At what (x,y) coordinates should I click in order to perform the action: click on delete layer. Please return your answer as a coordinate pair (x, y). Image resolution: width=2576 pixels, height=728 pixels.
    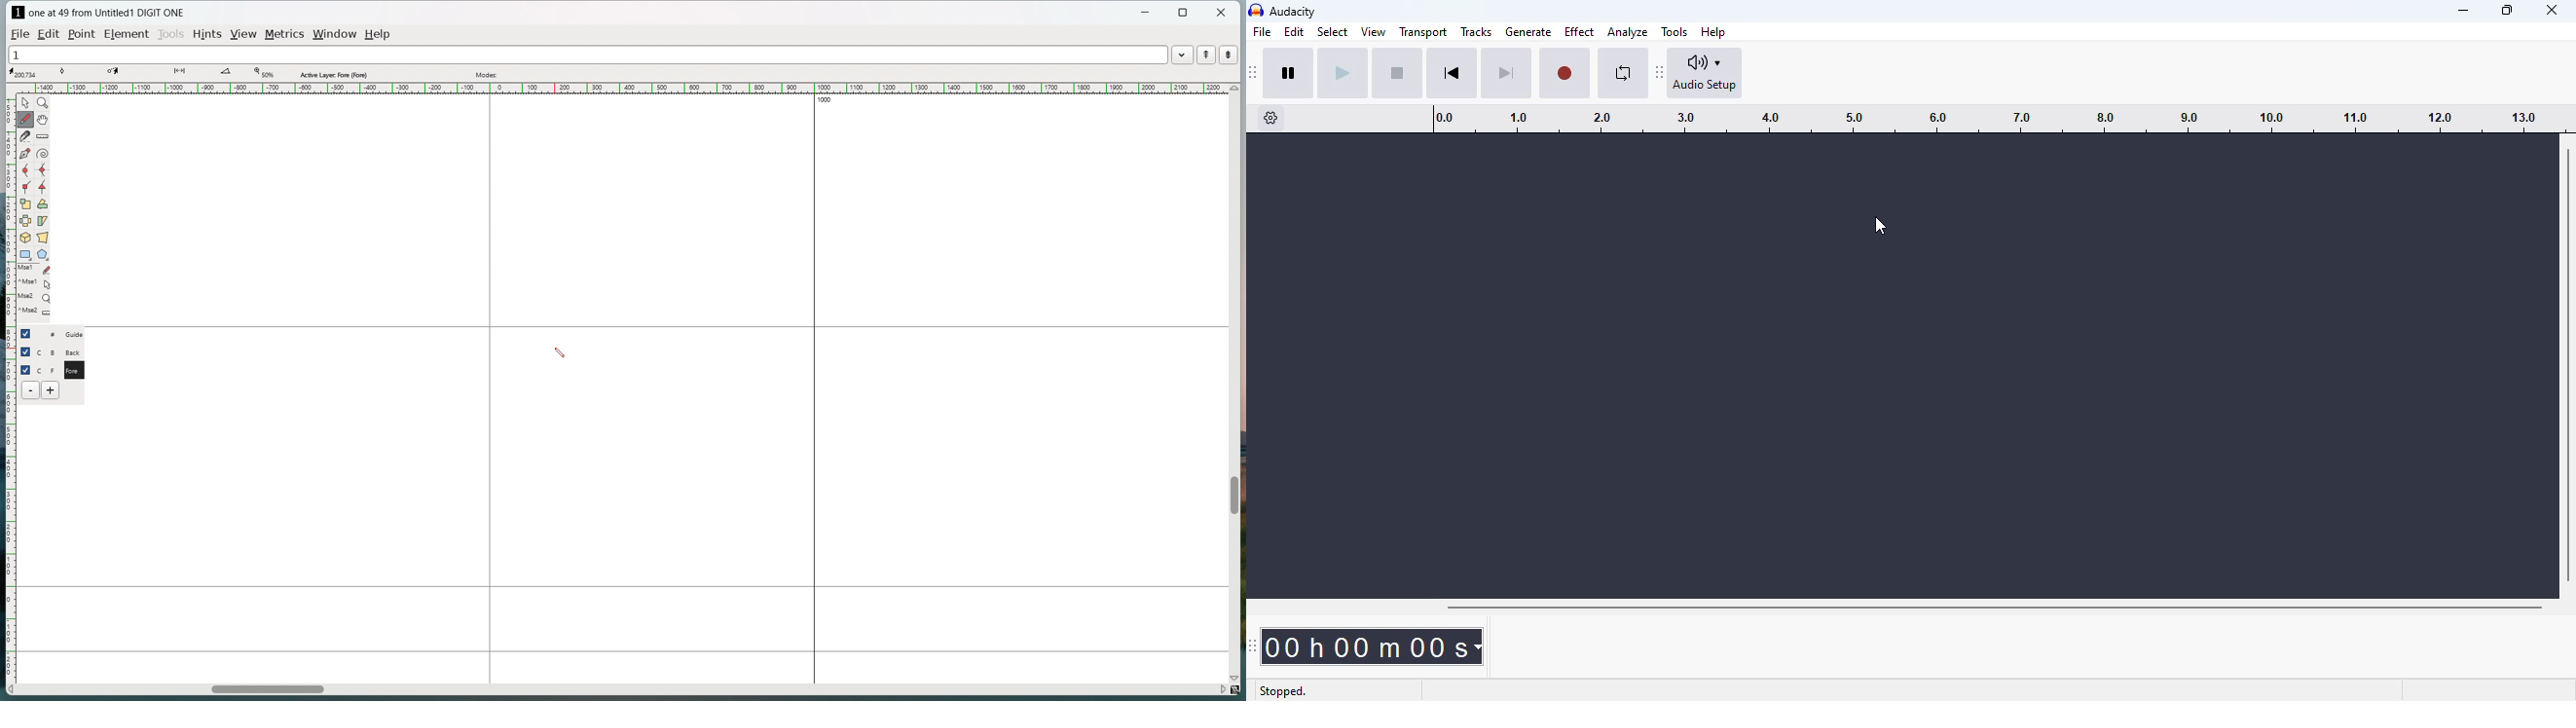
    Looking at the image, I should click on (31, 390).